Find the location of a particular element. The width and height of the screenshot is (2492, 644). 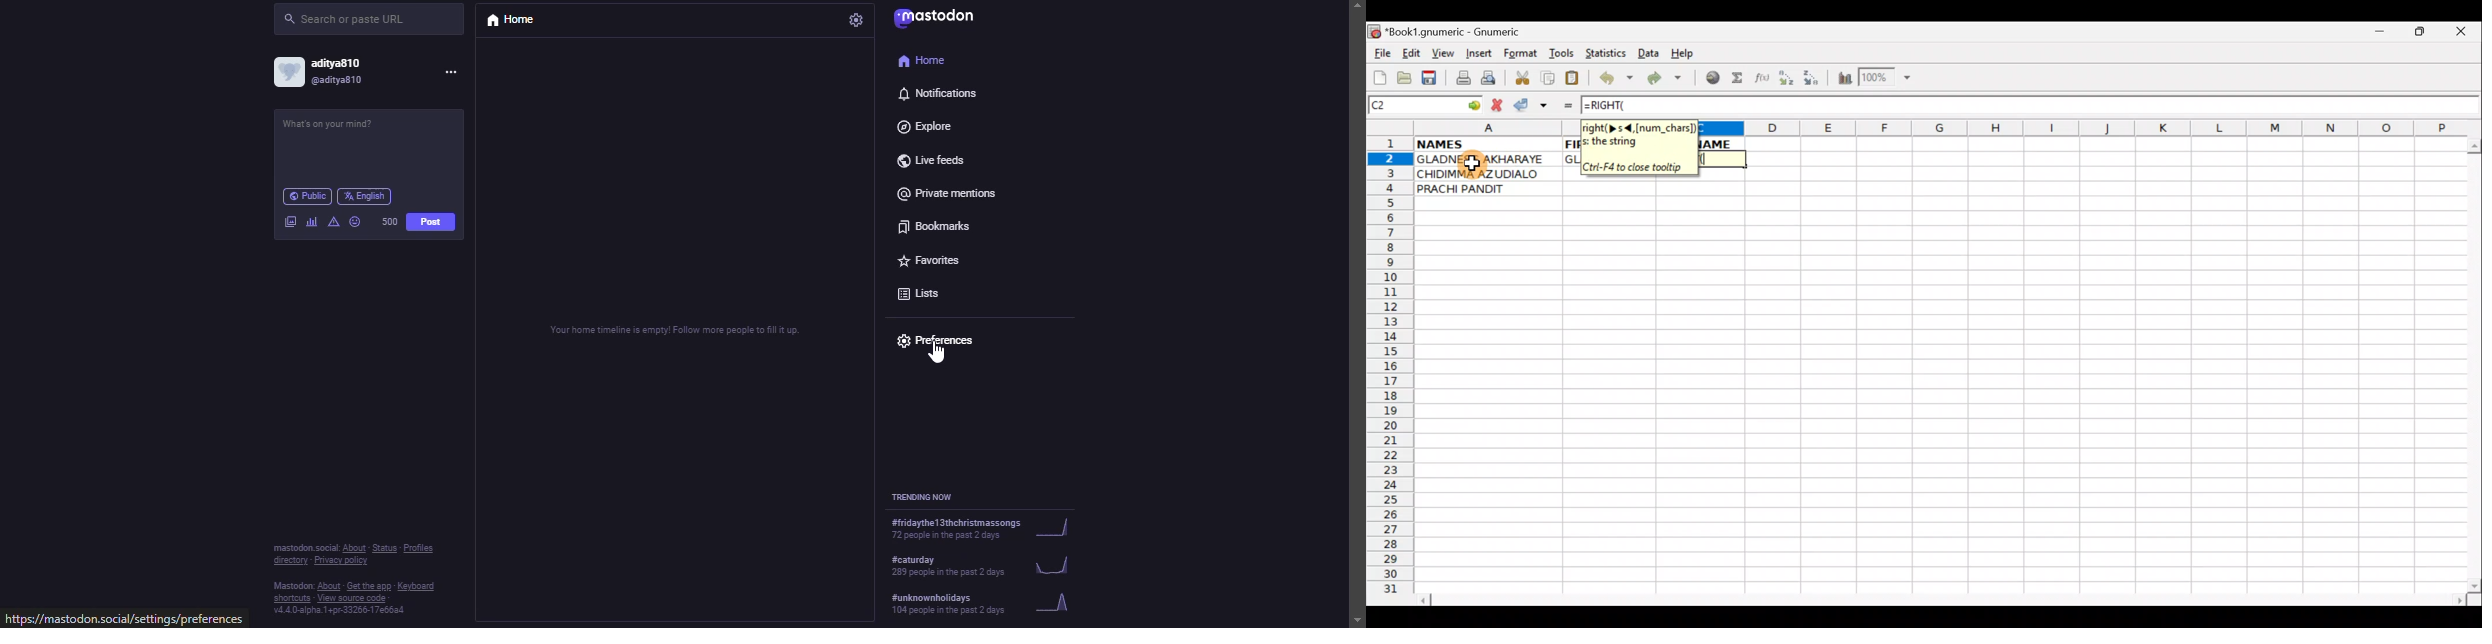

Cut selection is located at coordinates (1522, 76).